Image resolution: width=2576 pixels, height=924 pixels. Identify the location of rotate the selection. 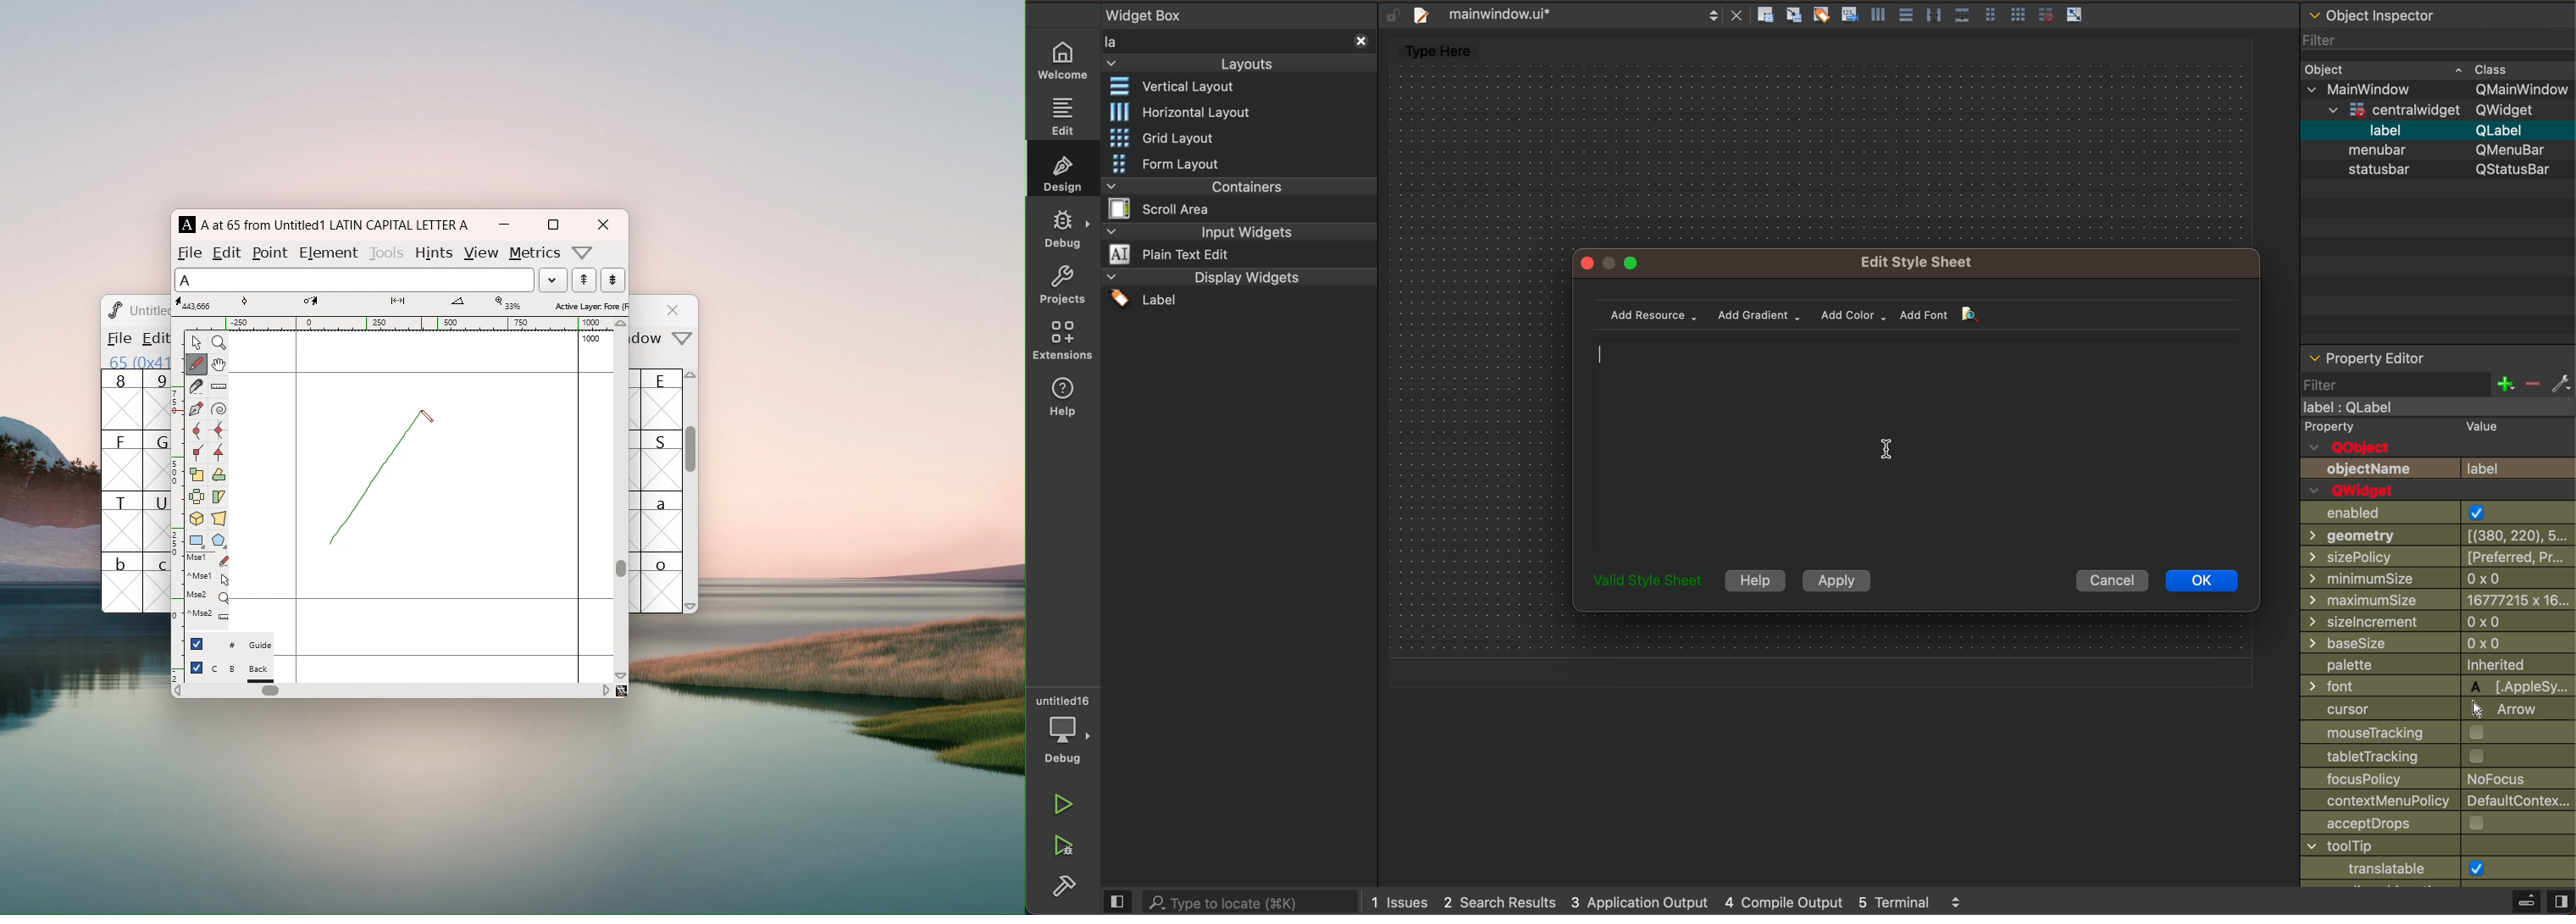
(218, 476).